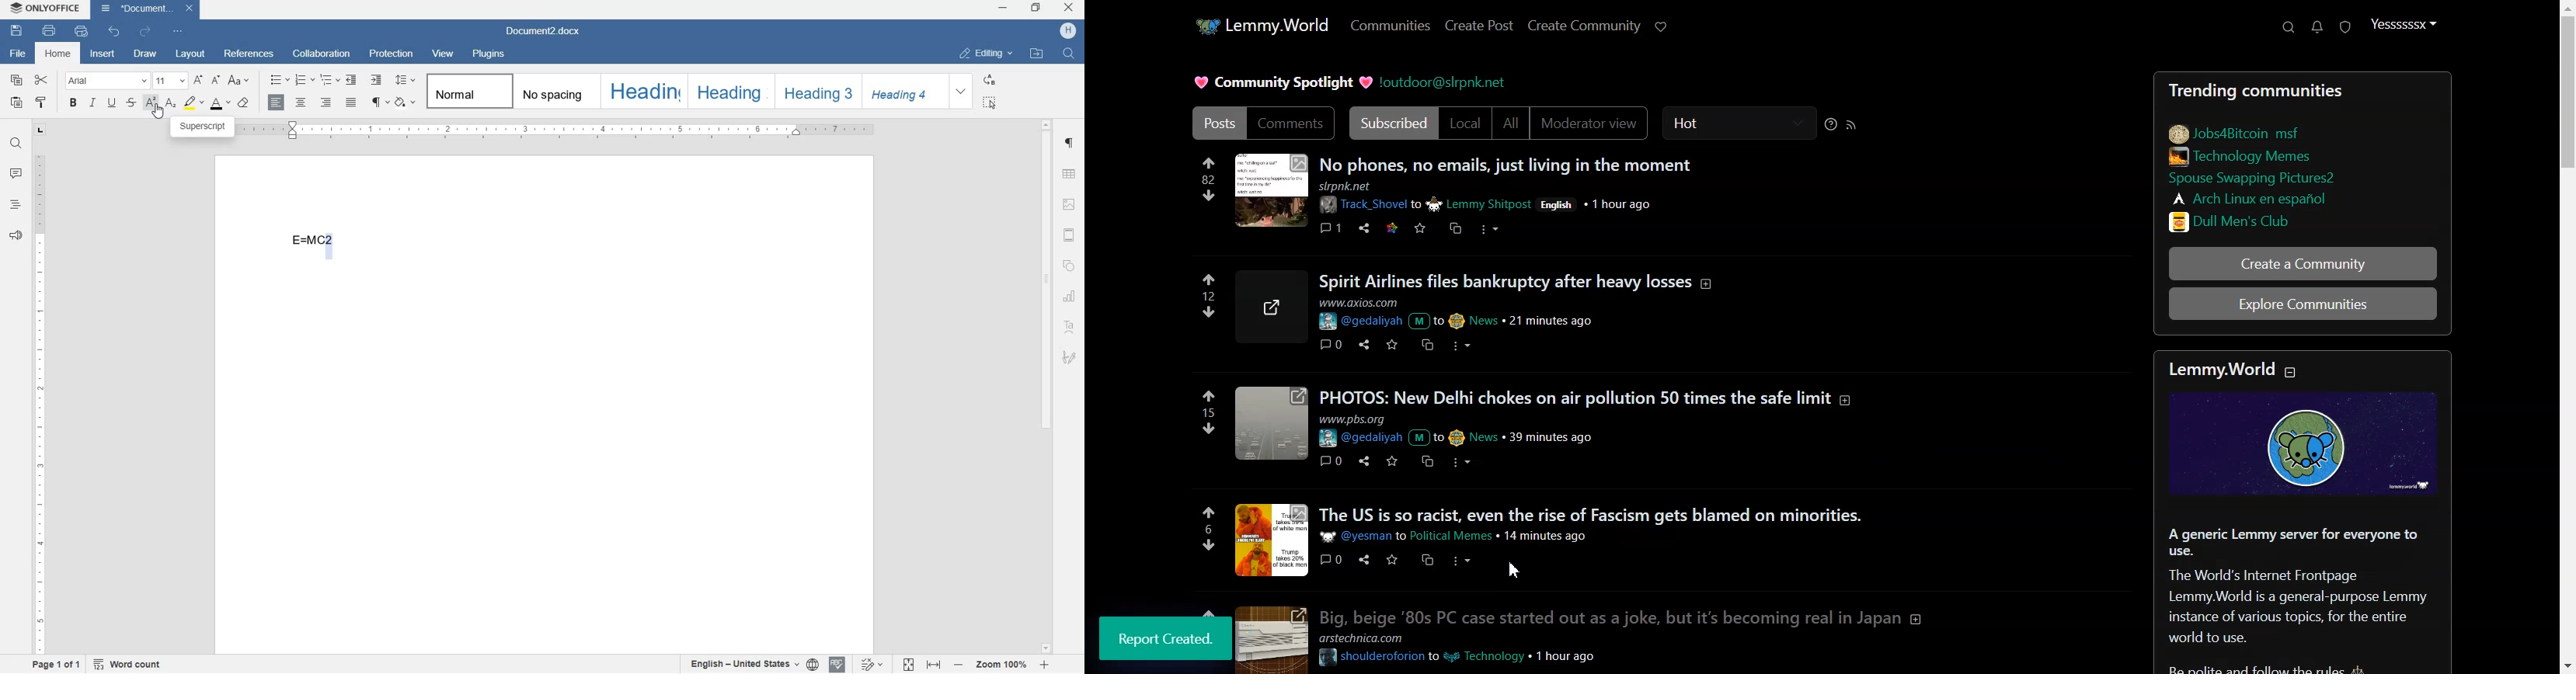 The image size is (2576, 700). Describe the element at coordinates (2230, 370) in the screenshot. I see `text` at that location.